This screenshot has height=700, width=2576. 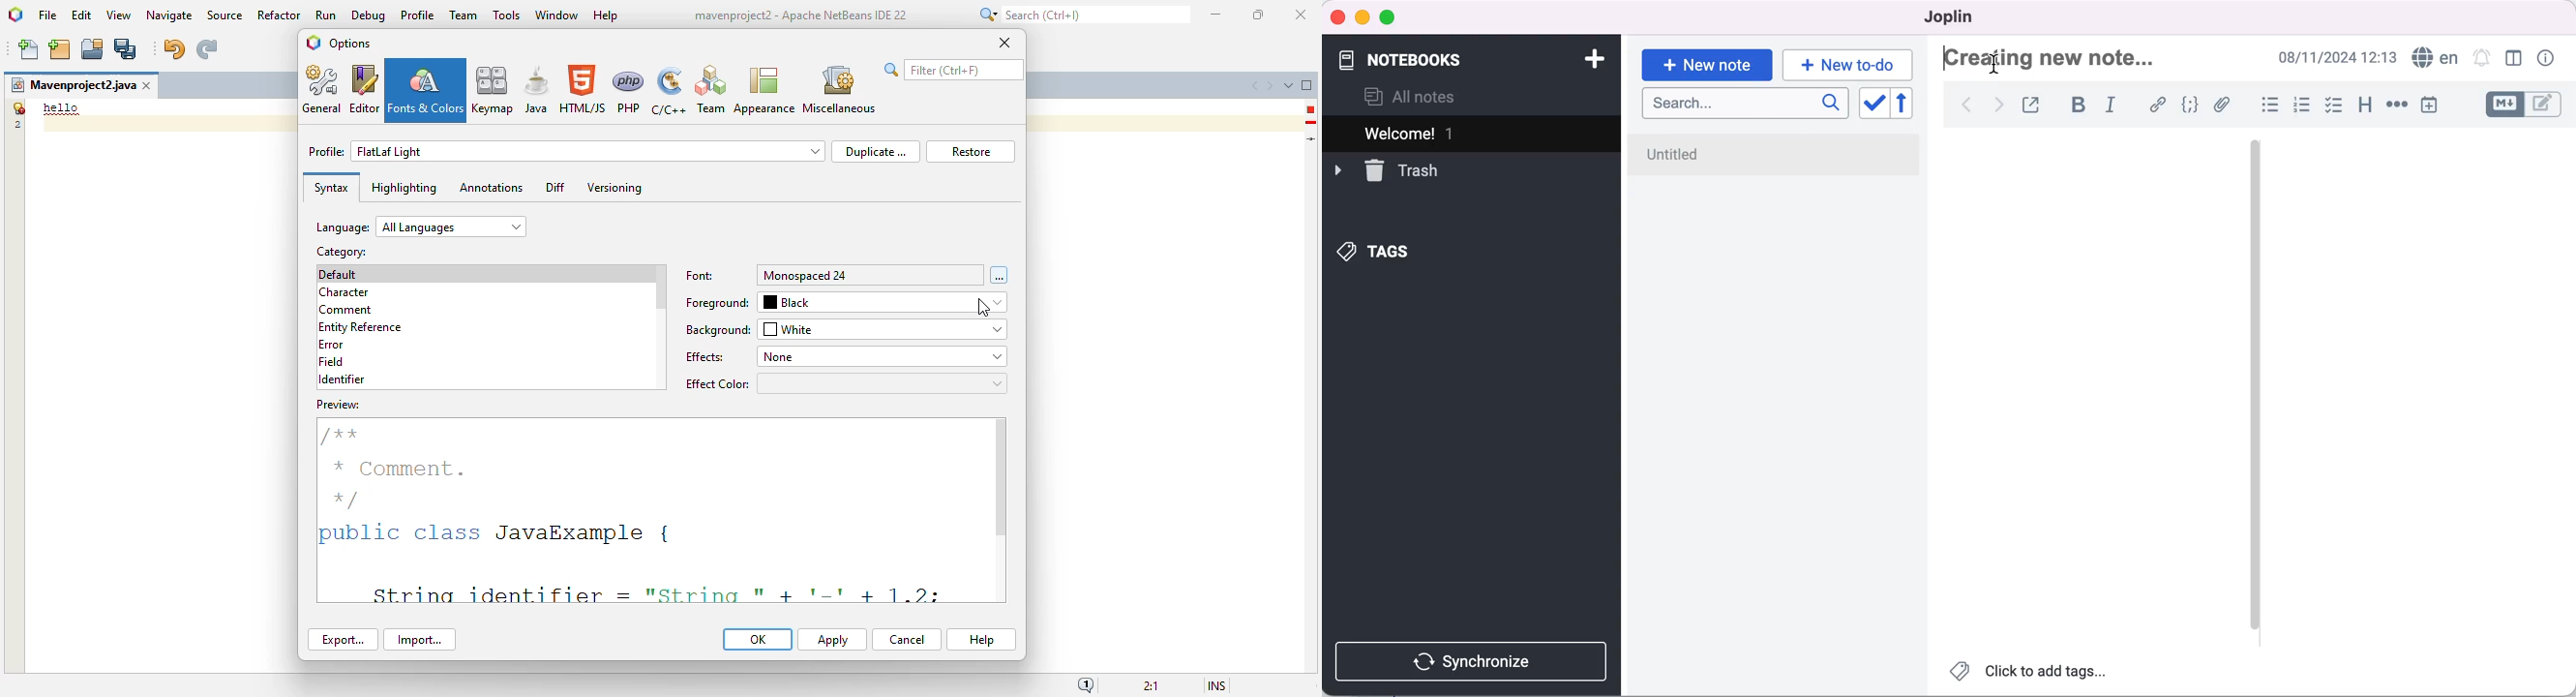 What do you see at coordinates (1746, 104) in the screenshot?
I see `search` at bounding box center [1746, 104].